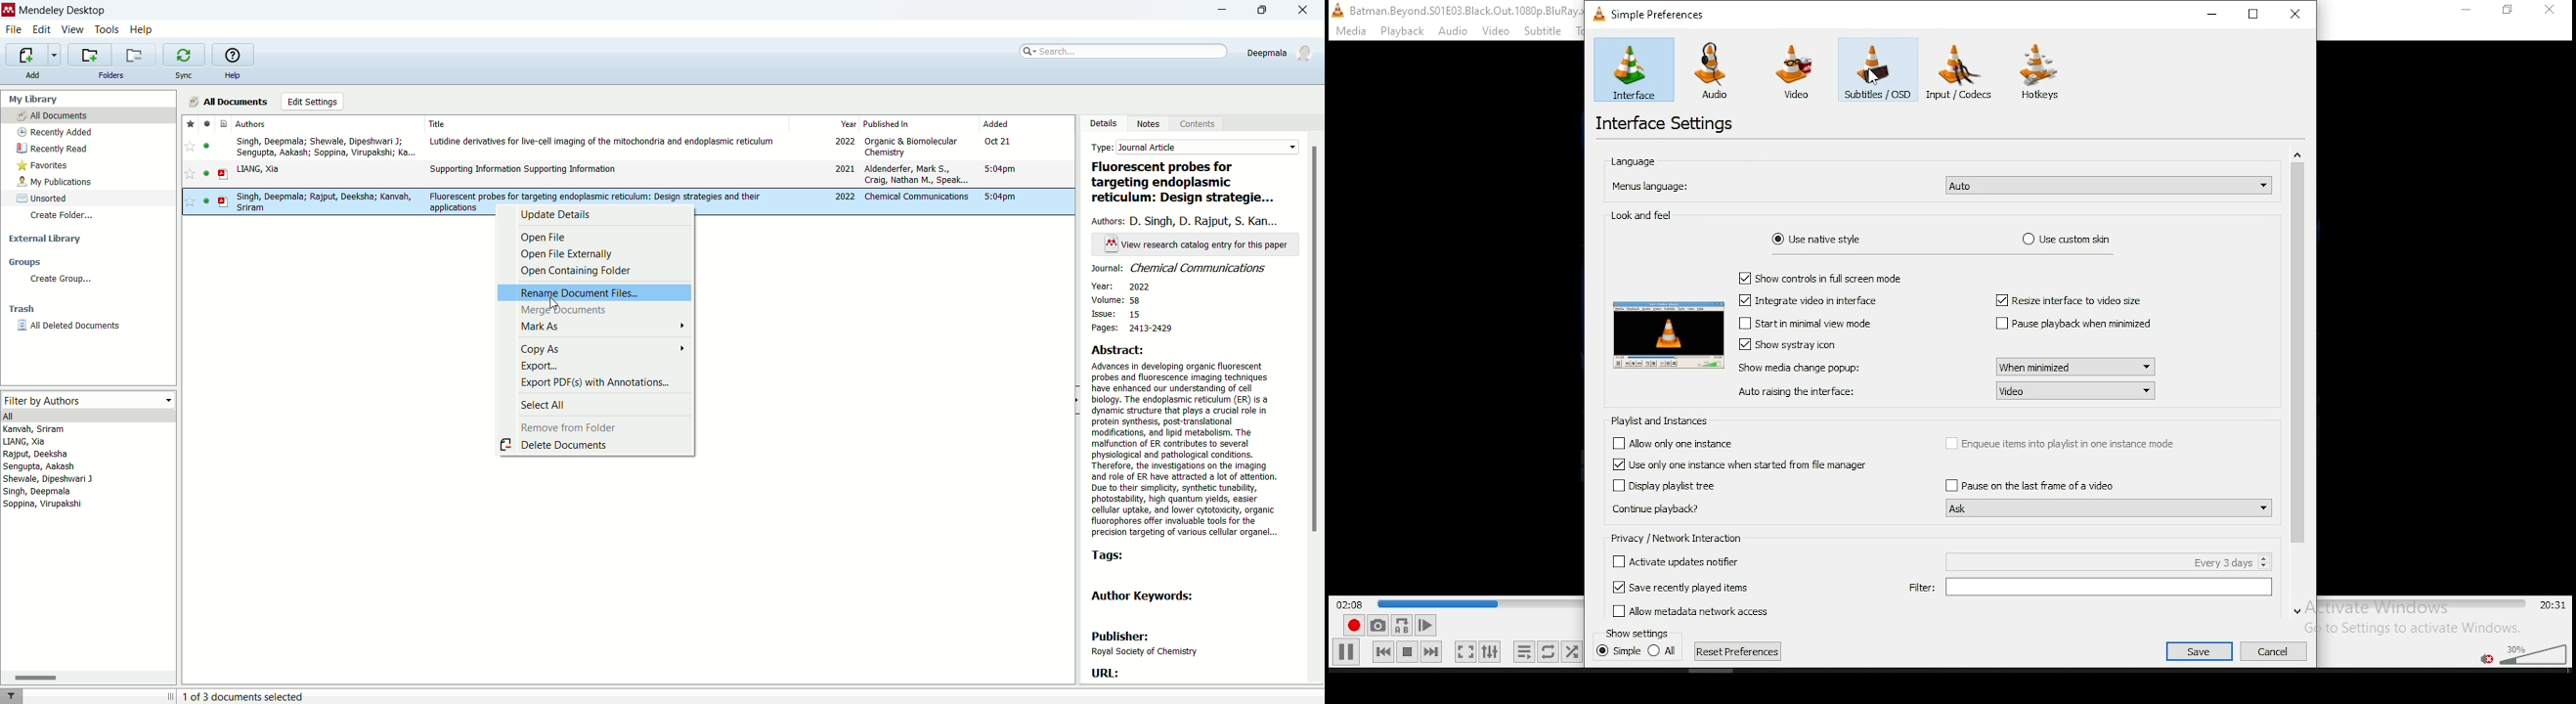  What do you see at coordinates (1678, 586) in the screenshot?
I see `` at bounding box center [1678, 586].